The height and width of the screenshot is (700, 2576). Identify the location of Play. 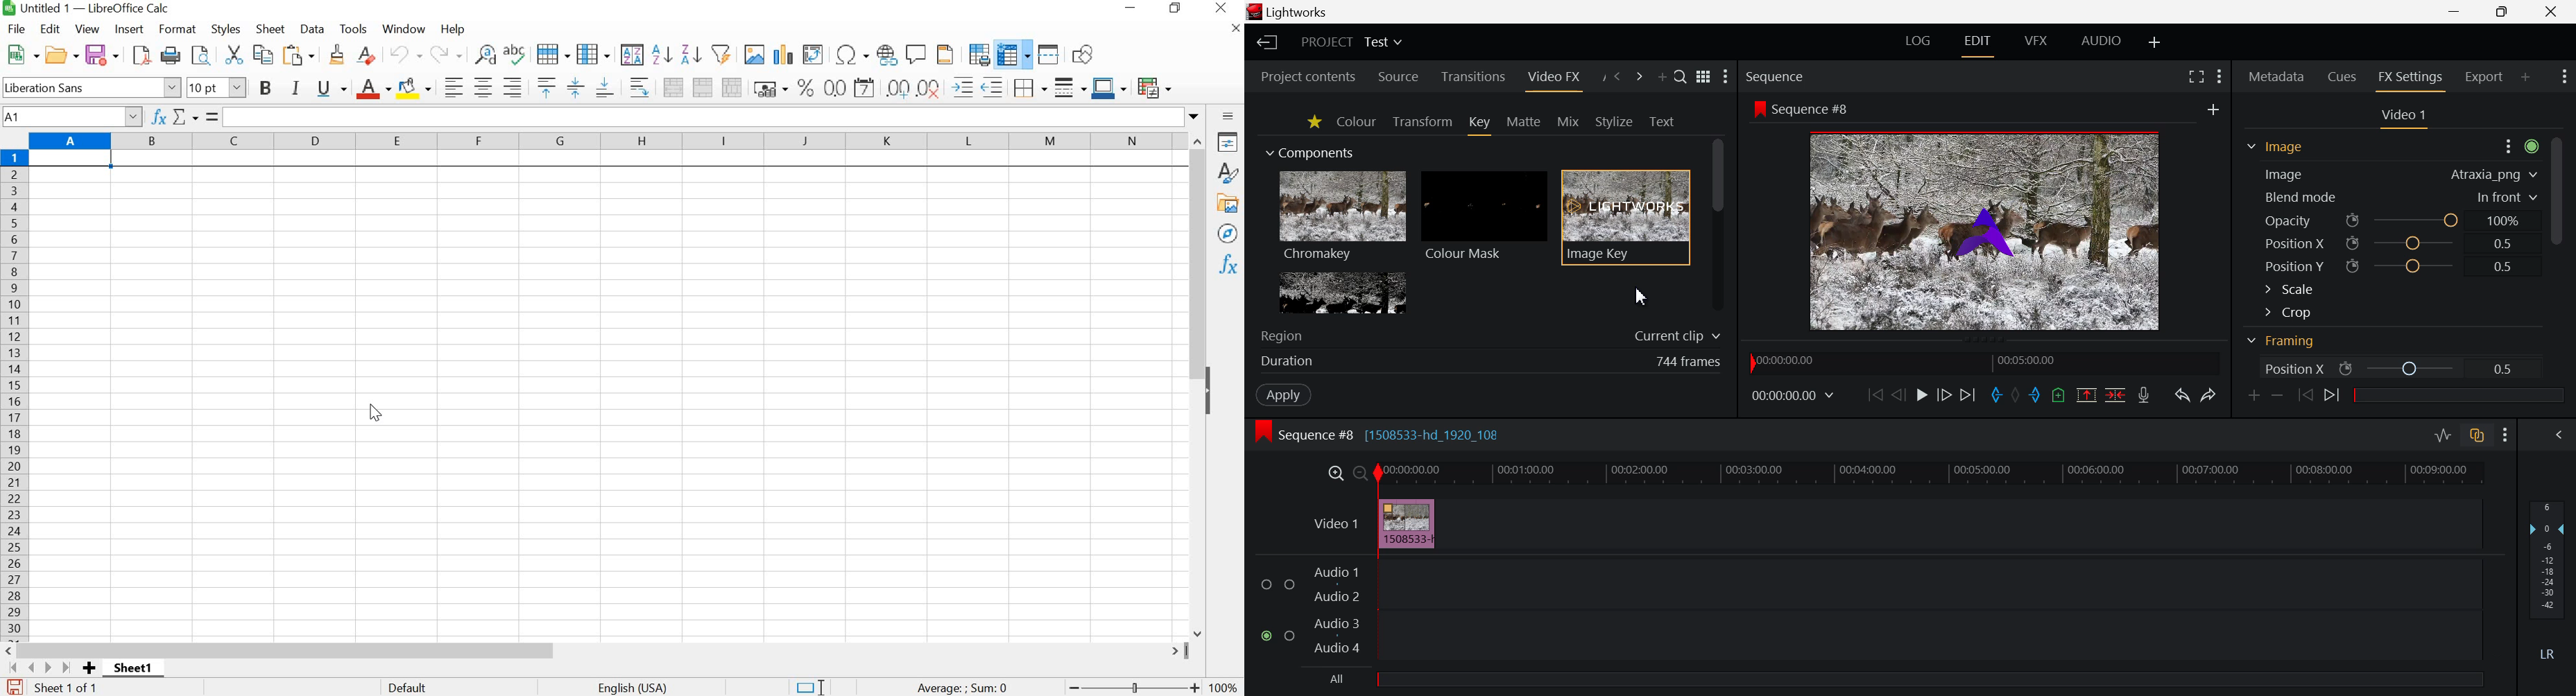
(1923, 396).